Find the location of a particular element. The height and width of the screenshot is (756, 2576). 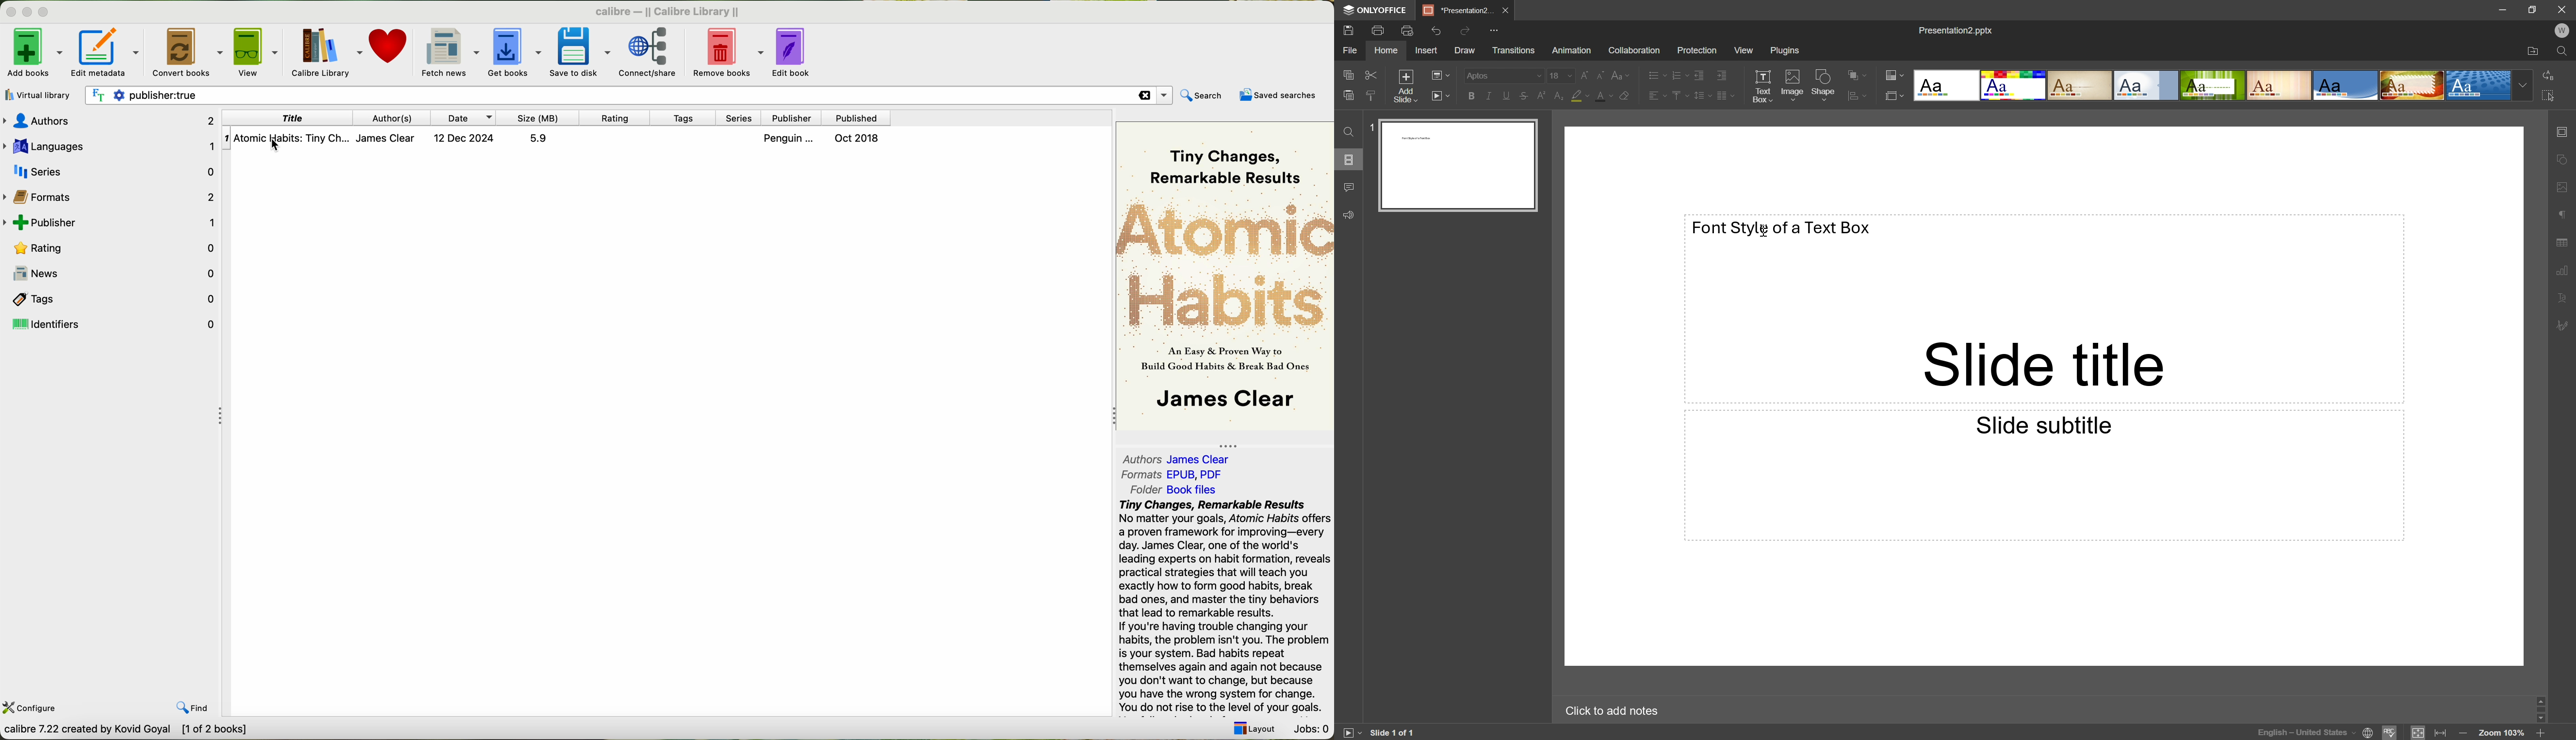

Open file location is located at coordinates (2535, 49).